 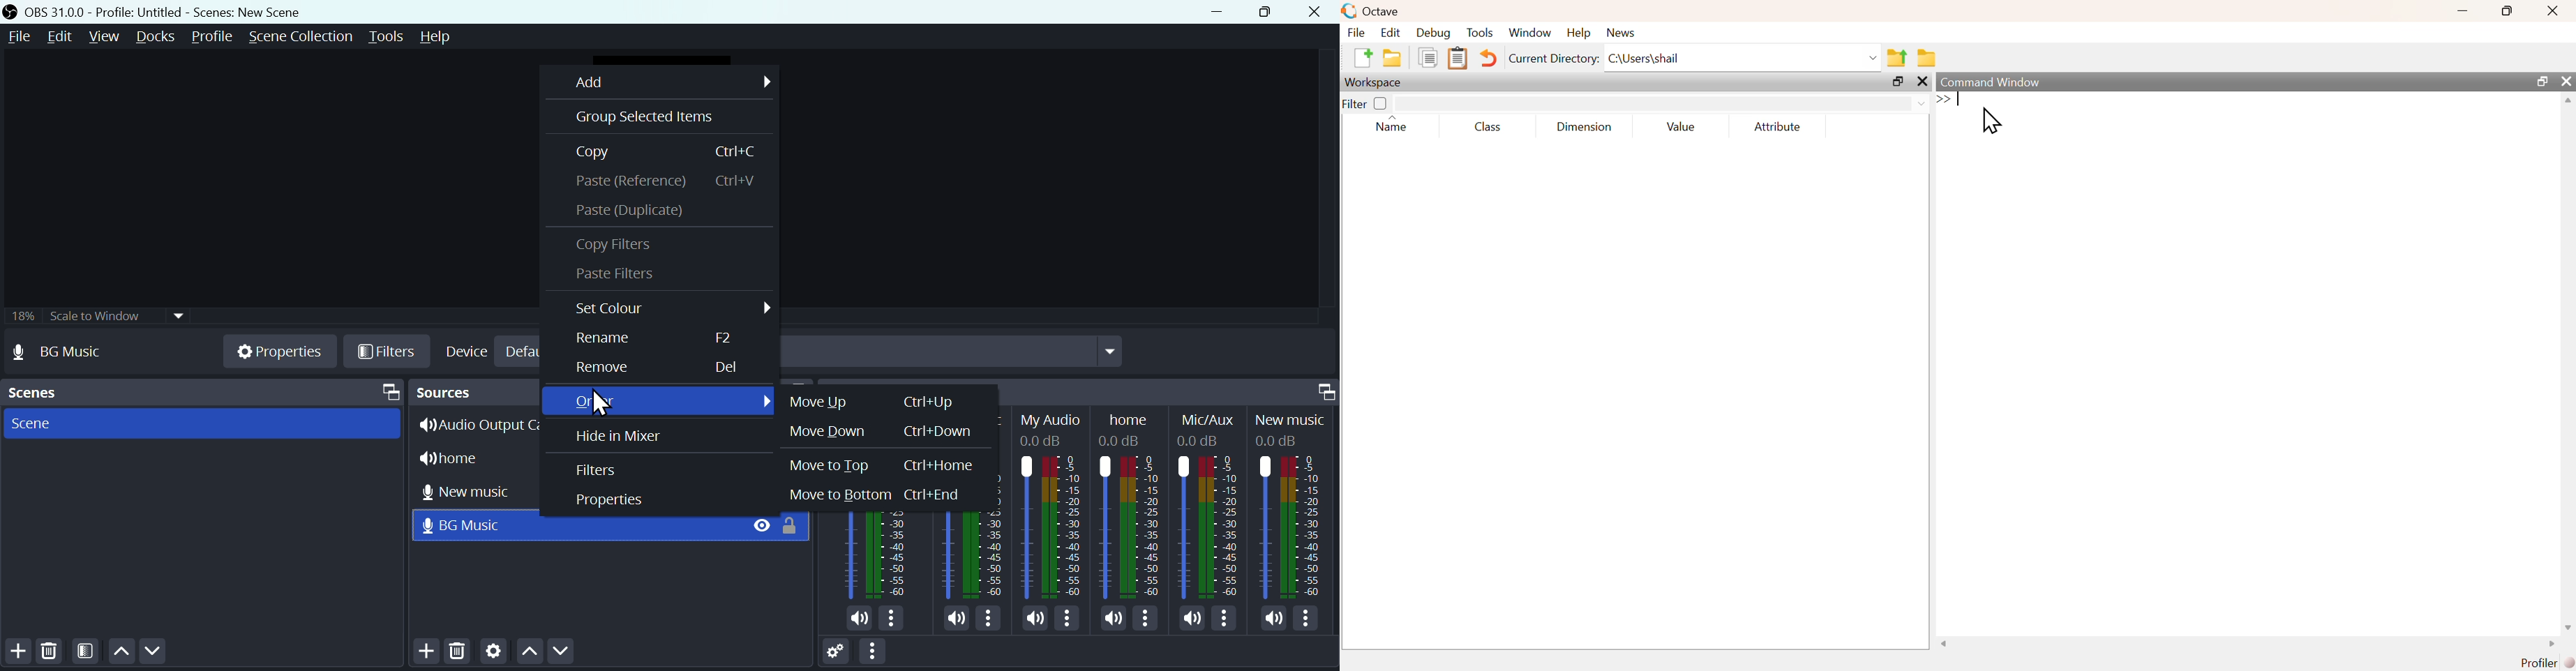 What do you see at coordinates (597, 470) in the screenshot?
I see `Filter` at bounding box center [597, 470].